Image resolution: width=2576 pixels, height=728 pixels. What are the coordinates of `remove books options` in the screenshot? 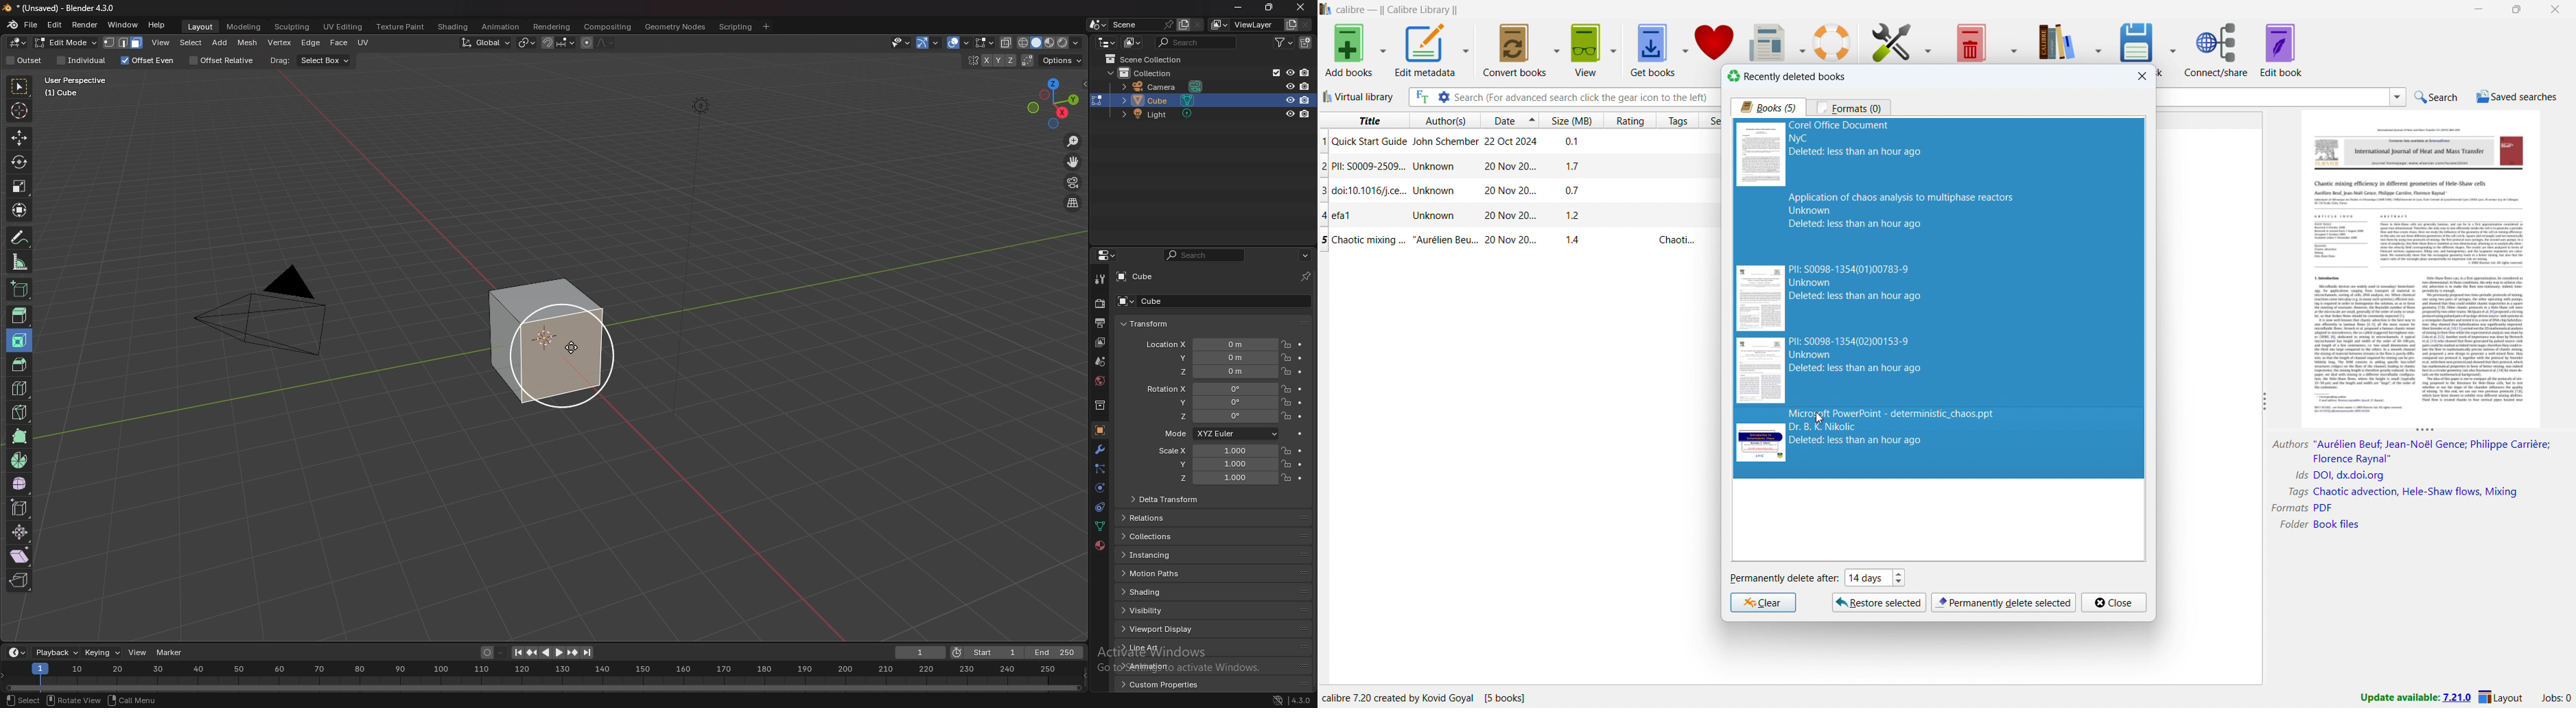 It's located at (2013, 39).